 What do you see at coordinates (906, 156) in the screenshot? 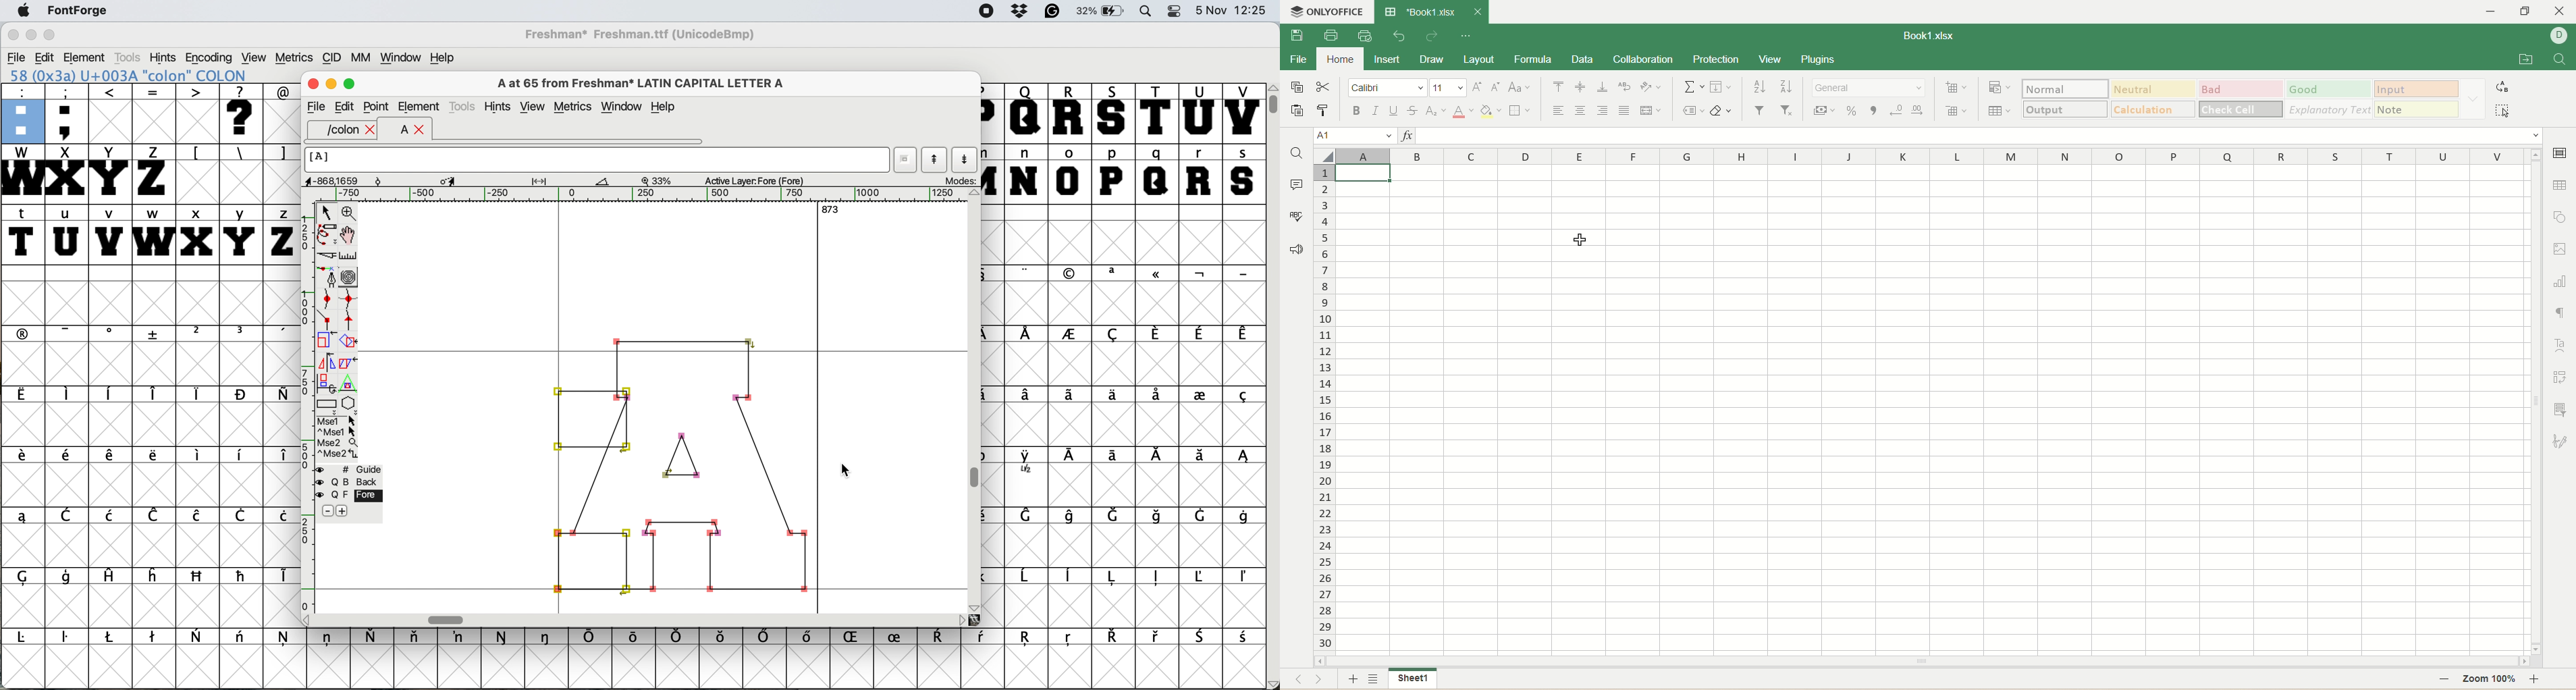
I see `current word list` at bounding box center [906, 156].